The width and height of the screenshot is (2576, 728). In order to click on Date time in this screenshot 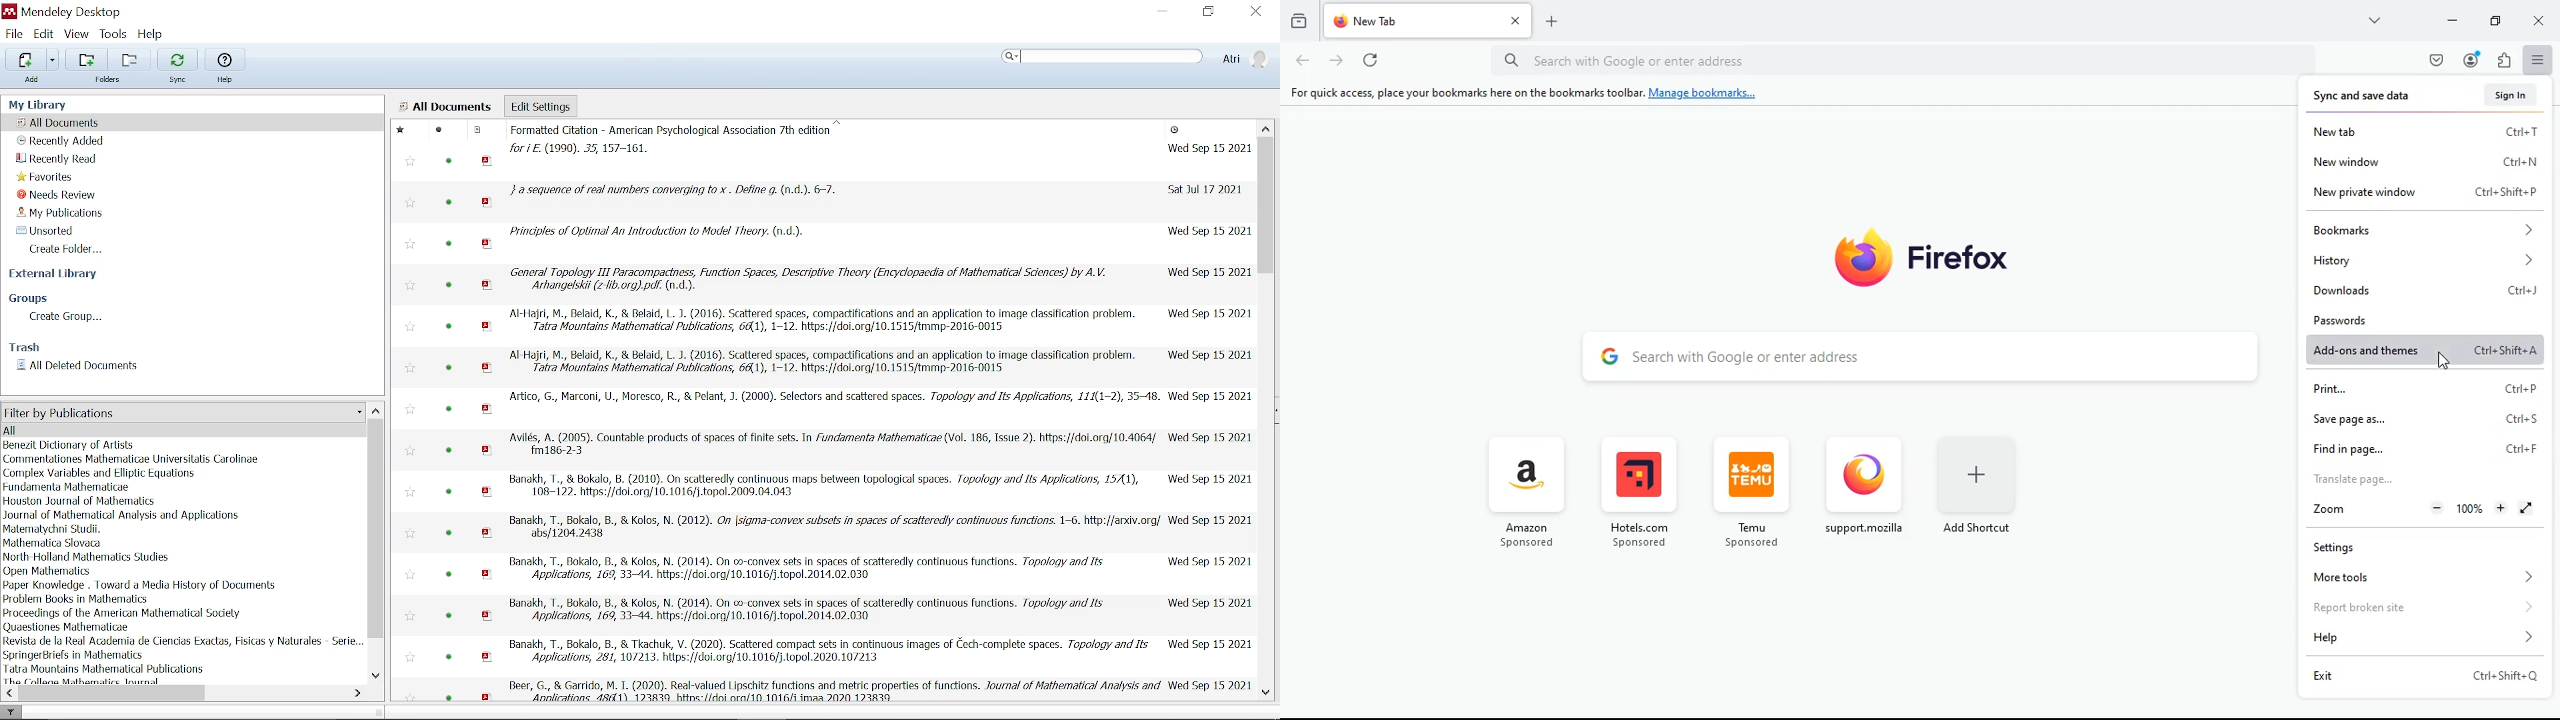, I will do `click(1207, 271)`.